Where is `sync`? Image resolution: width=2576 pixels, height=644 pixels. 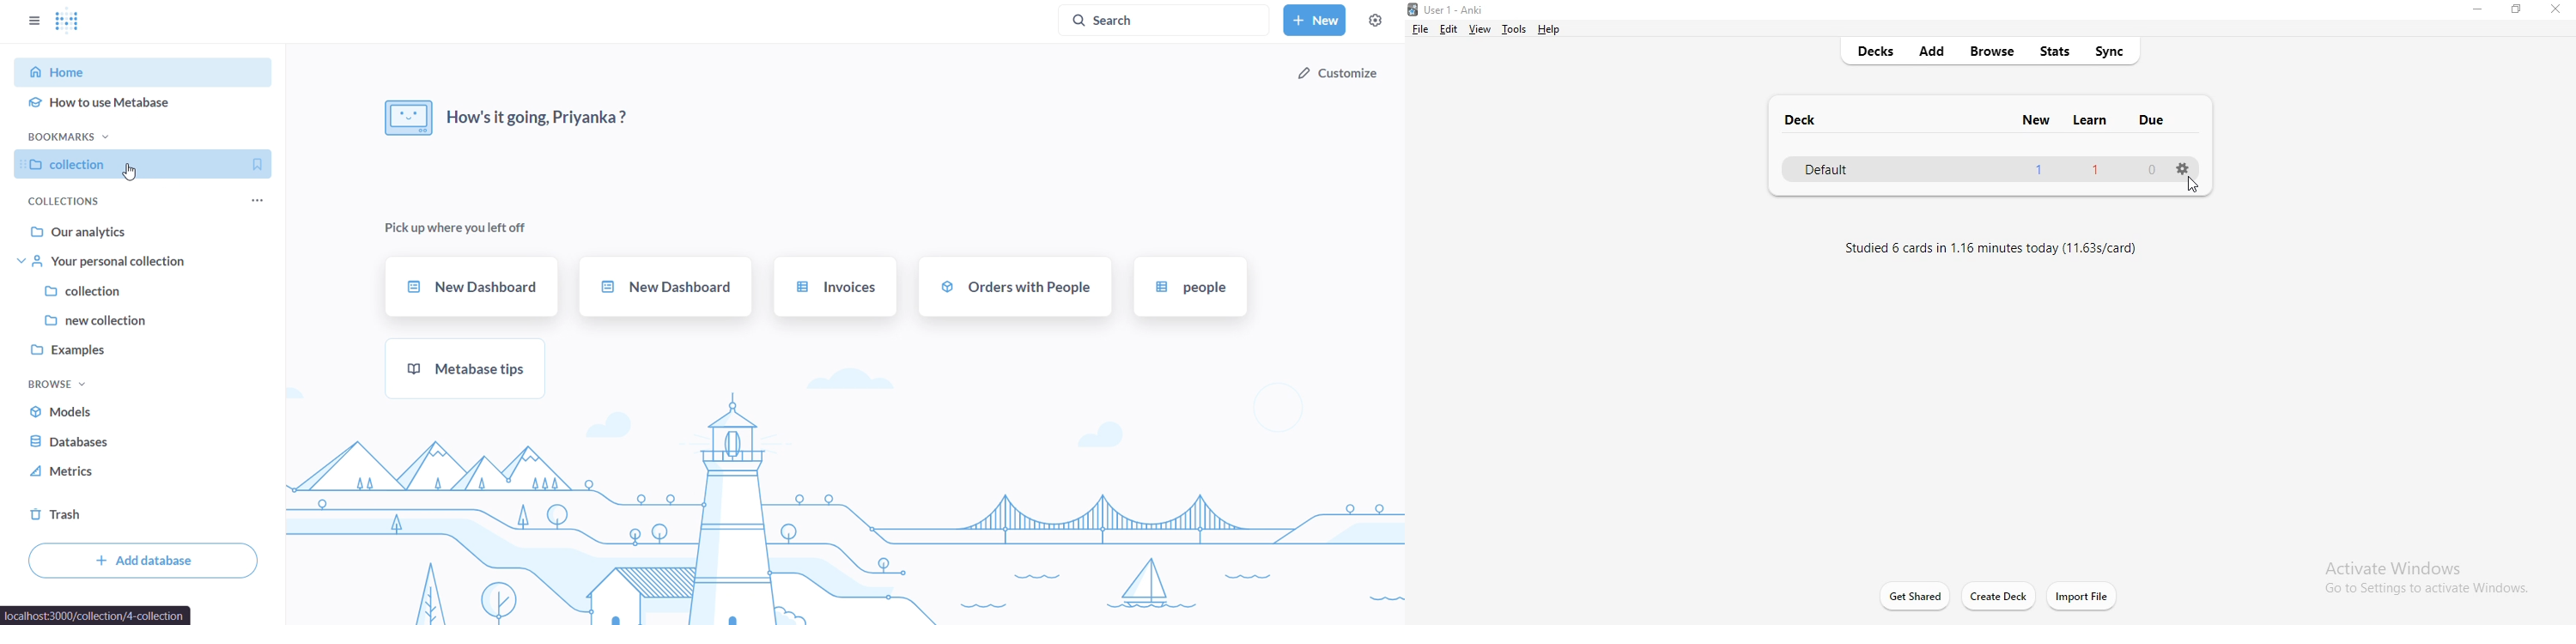 sync is located at coordinates (2114, 49).